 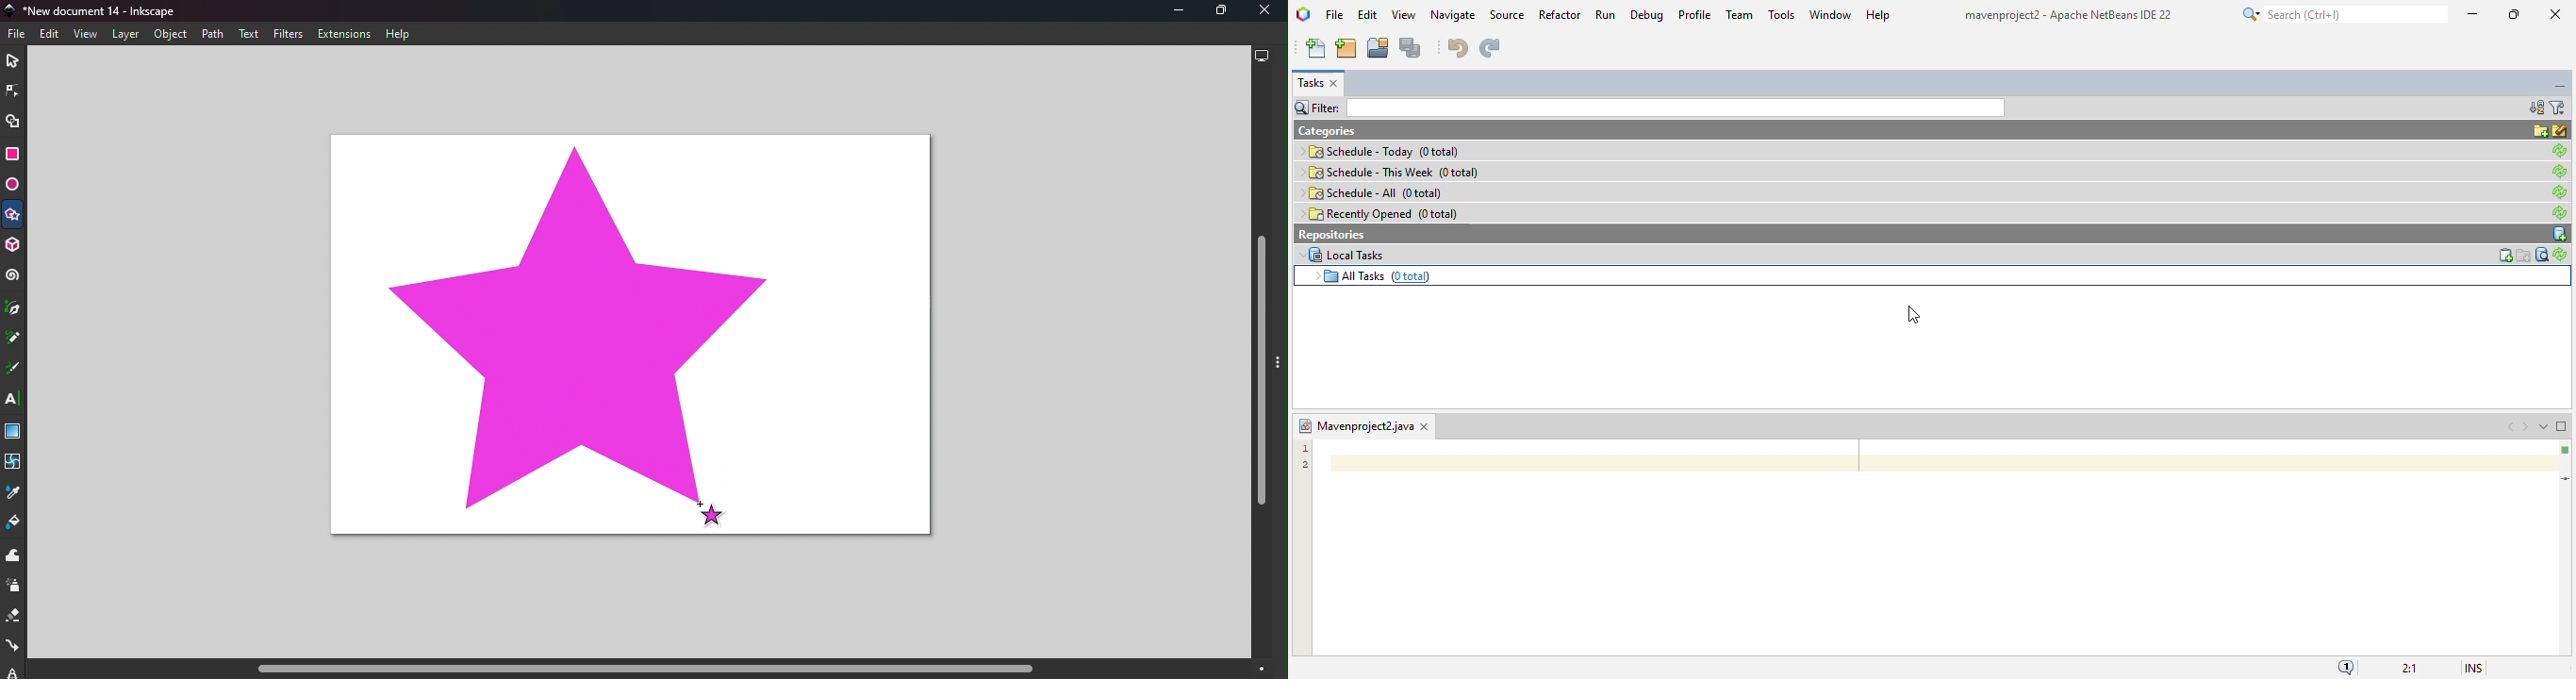 What do you see at coordinates (2513, 427) in the screenshot?
I see `scroll documents left` at bounding box center [2513, 427].